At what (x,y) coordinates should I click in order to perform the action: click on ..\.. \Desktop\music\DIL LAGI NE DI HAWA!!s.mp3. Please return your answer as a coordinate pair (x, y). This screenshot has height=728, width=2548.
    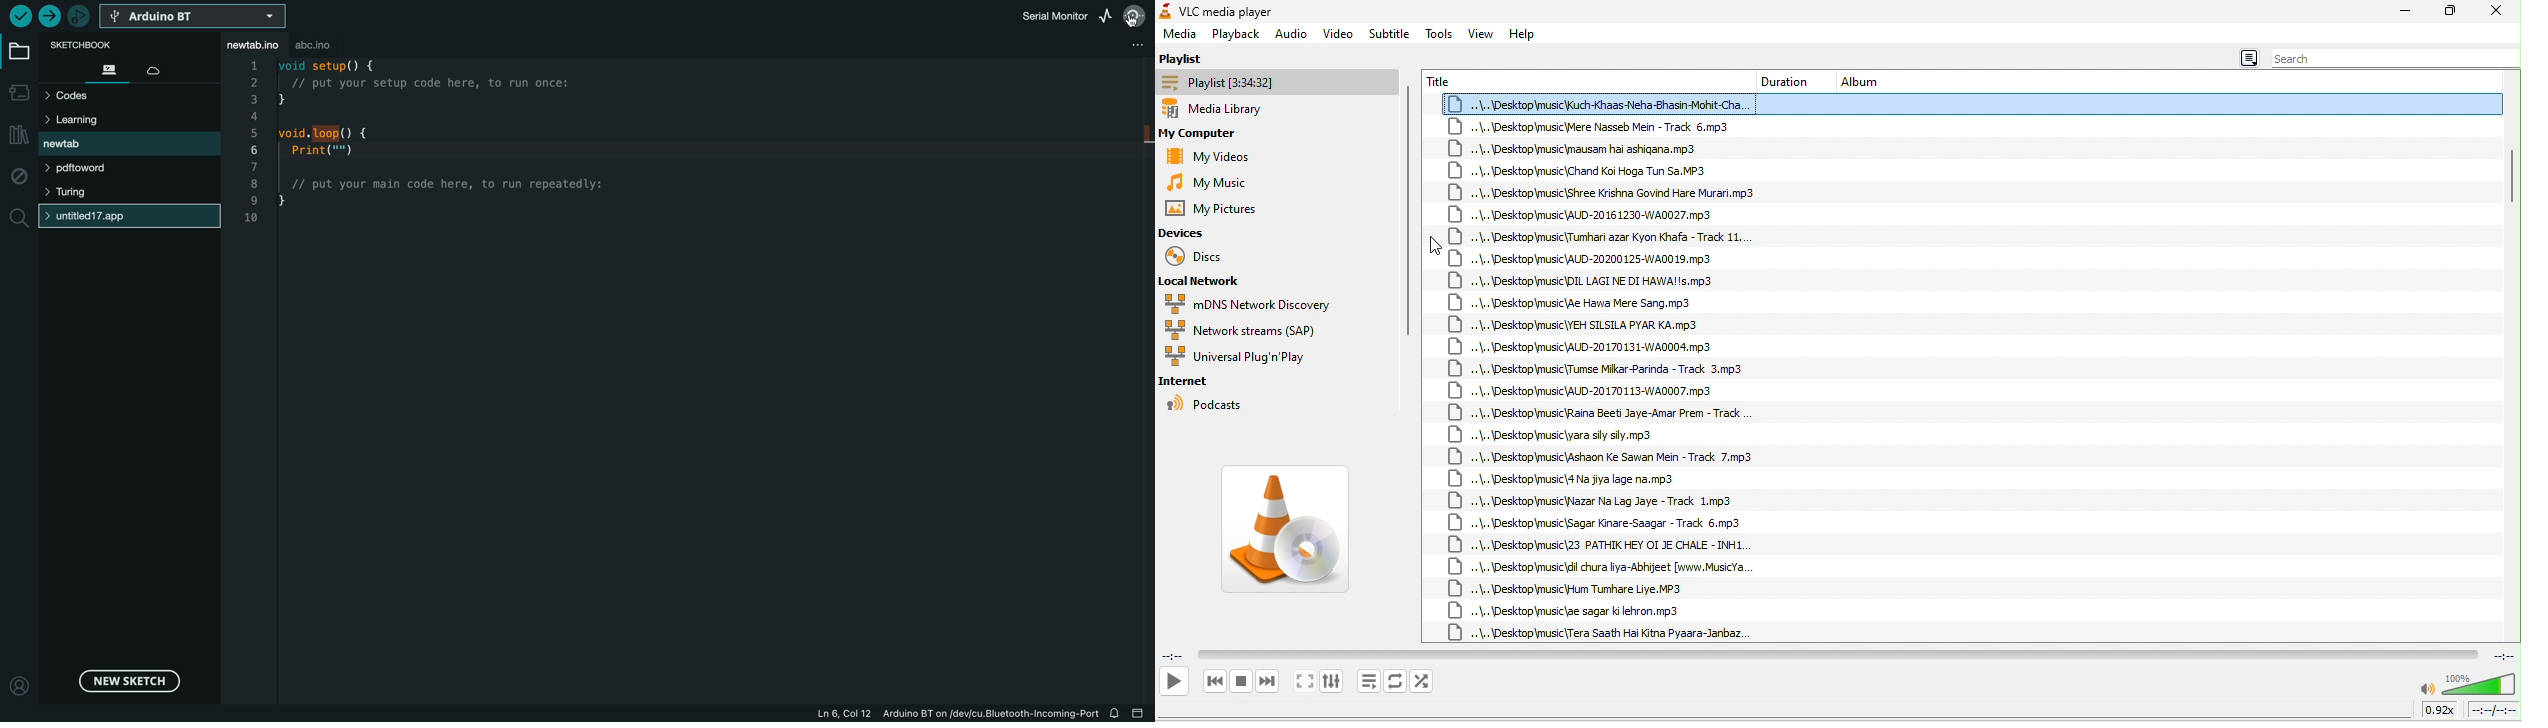
    Looking at the image, I should click on (1592, 280).